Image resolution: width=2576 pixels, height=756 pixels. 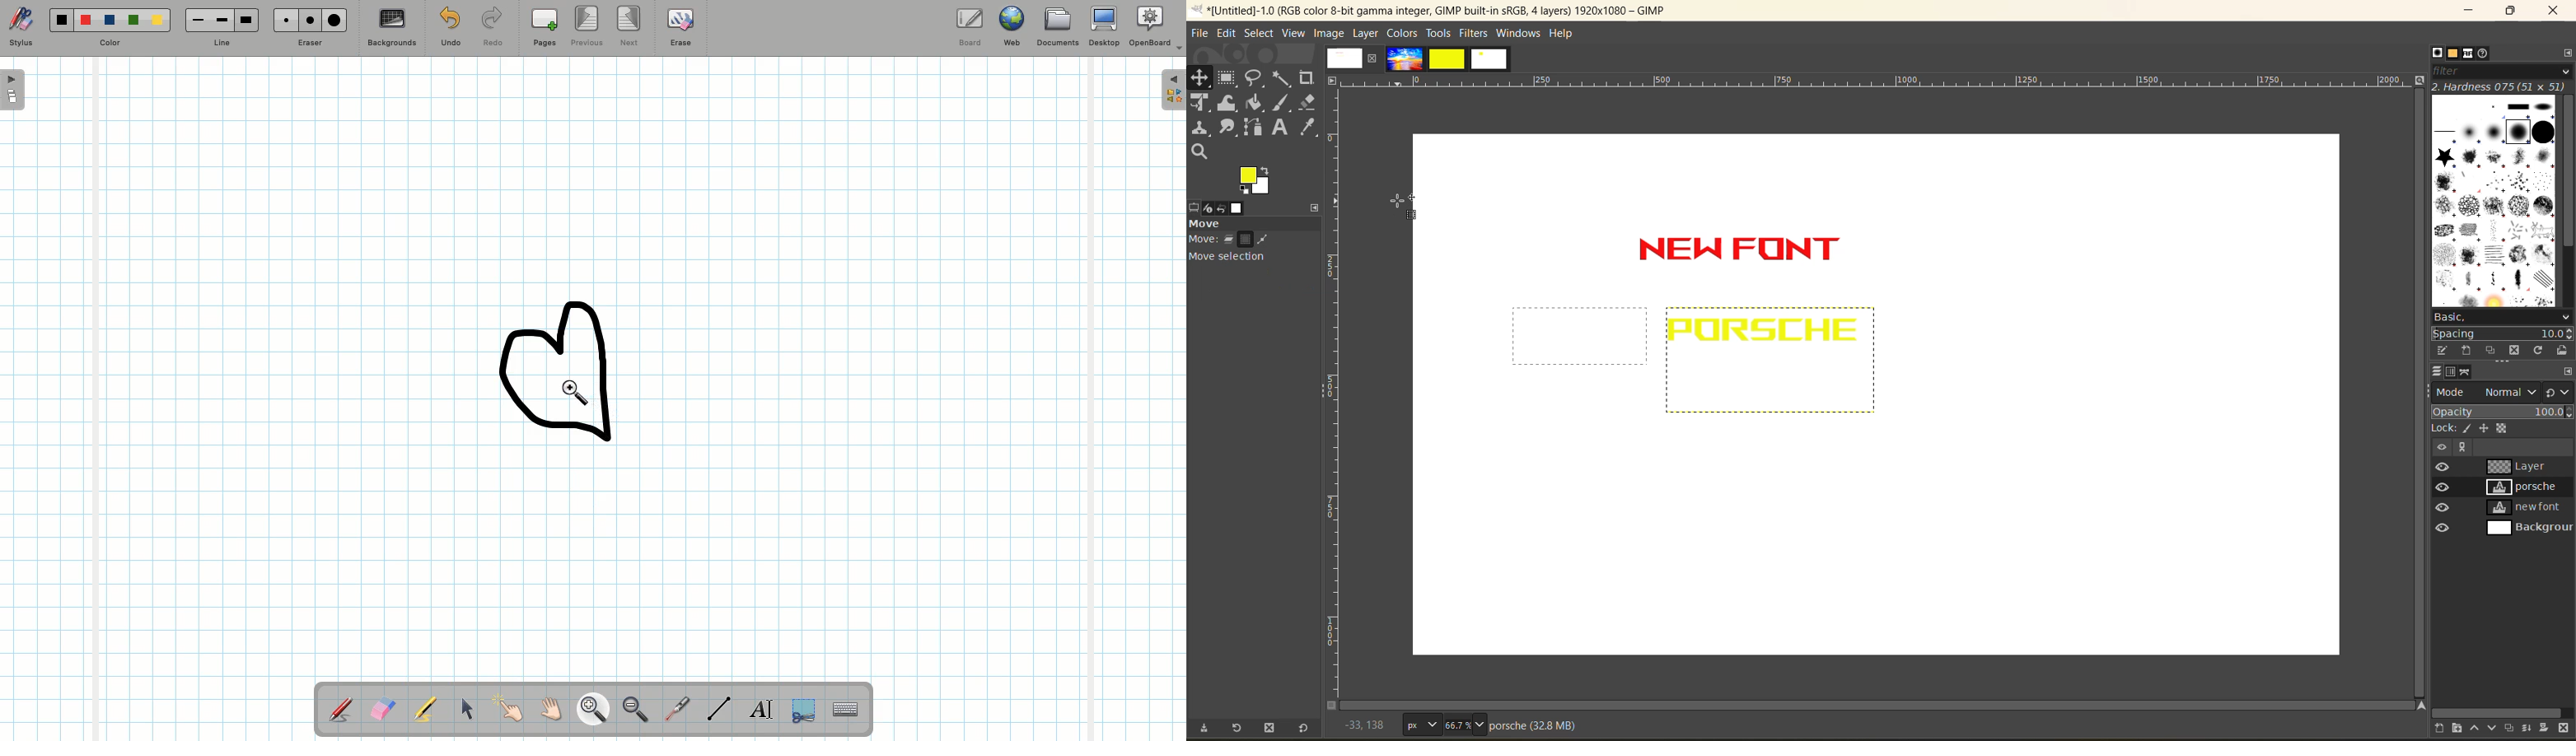 What do you see at coordinates (1517, 34) in the screenshot?
I see `windows` at bounding box center [1517, 34].